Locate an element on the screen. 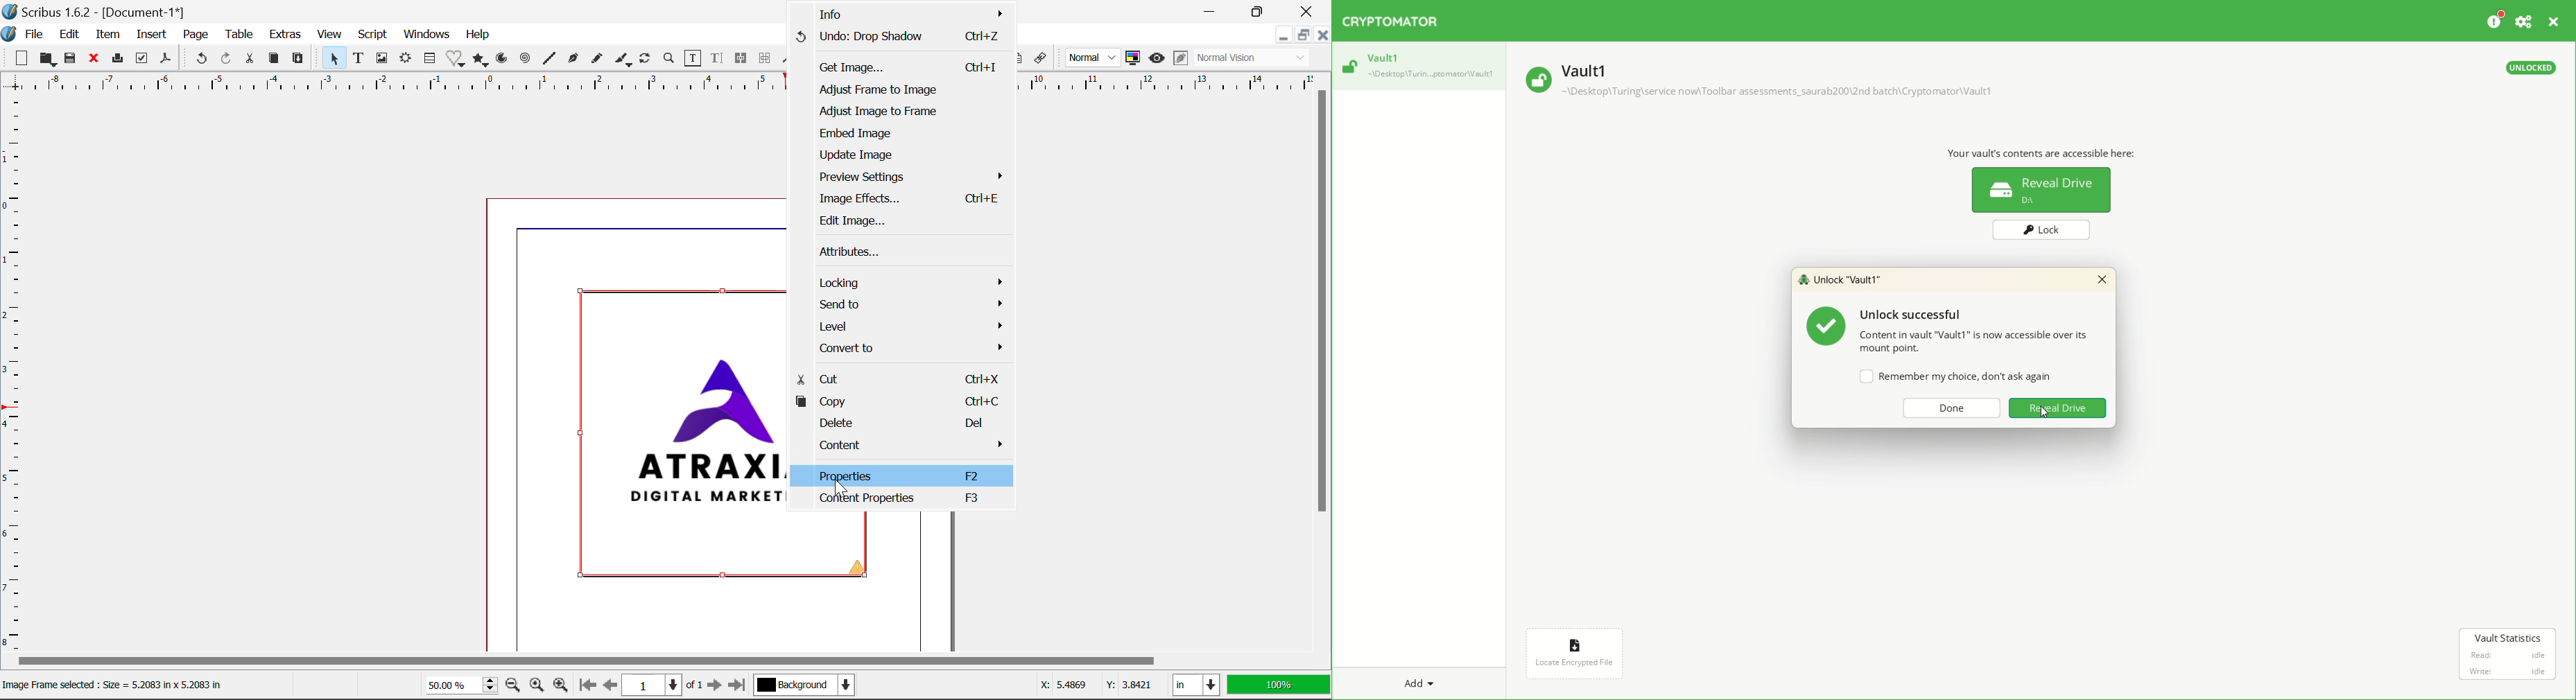 Image resolution: width=2576 pixels, height=700 pixels. Zoom in is located at coordinates (562, 686).